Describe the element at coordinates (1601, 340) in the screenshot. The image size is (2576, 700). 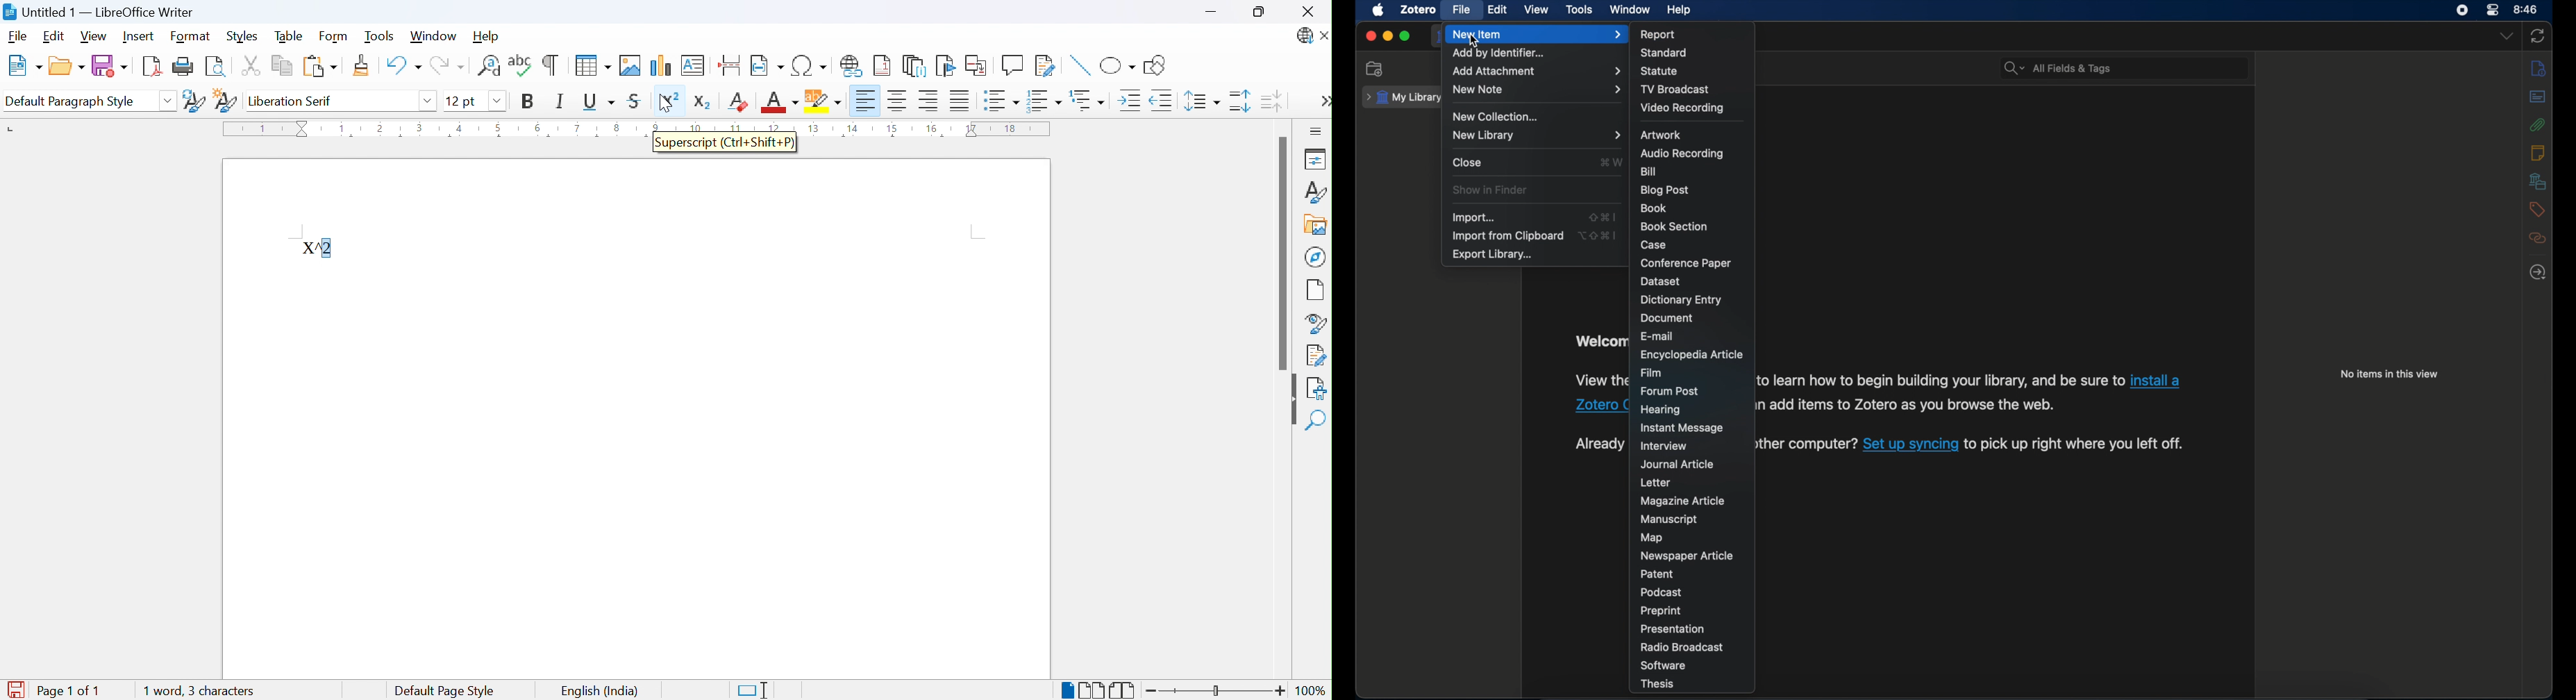
I see `welcome to zotero` at that location.